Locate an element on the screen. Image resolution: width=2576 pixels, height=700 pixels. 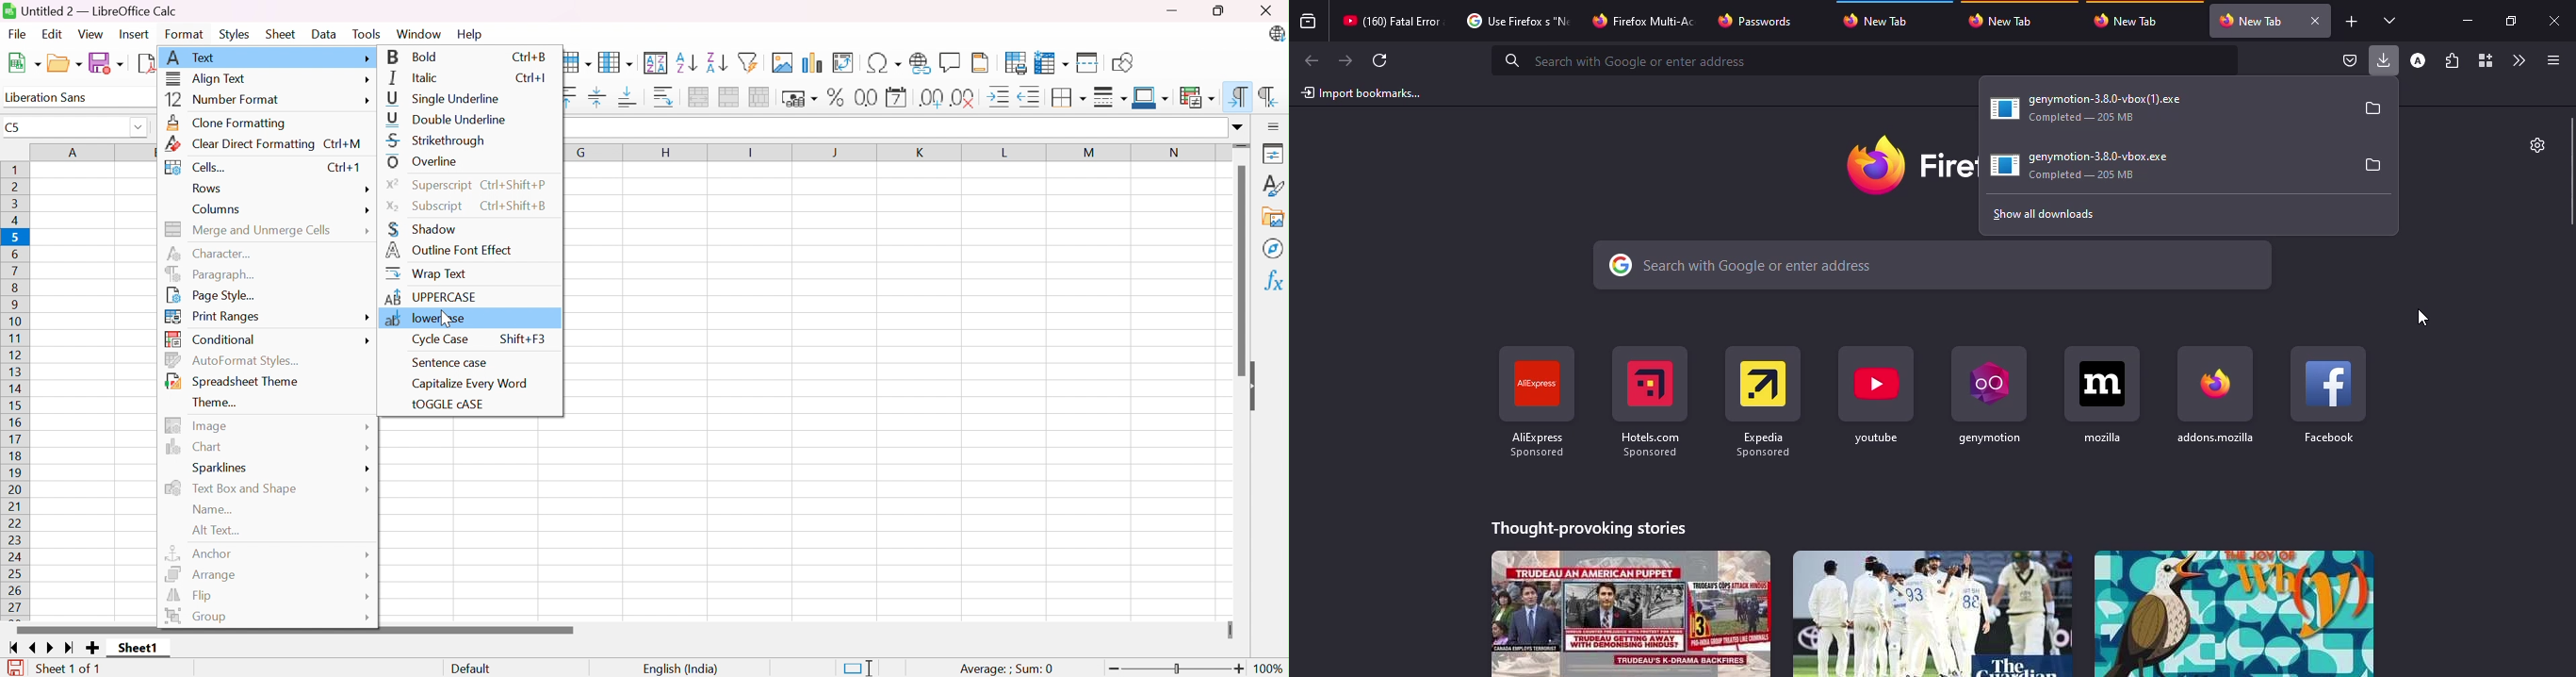
Insert or Edit Pivot Table is located at coordinates (849, 63).